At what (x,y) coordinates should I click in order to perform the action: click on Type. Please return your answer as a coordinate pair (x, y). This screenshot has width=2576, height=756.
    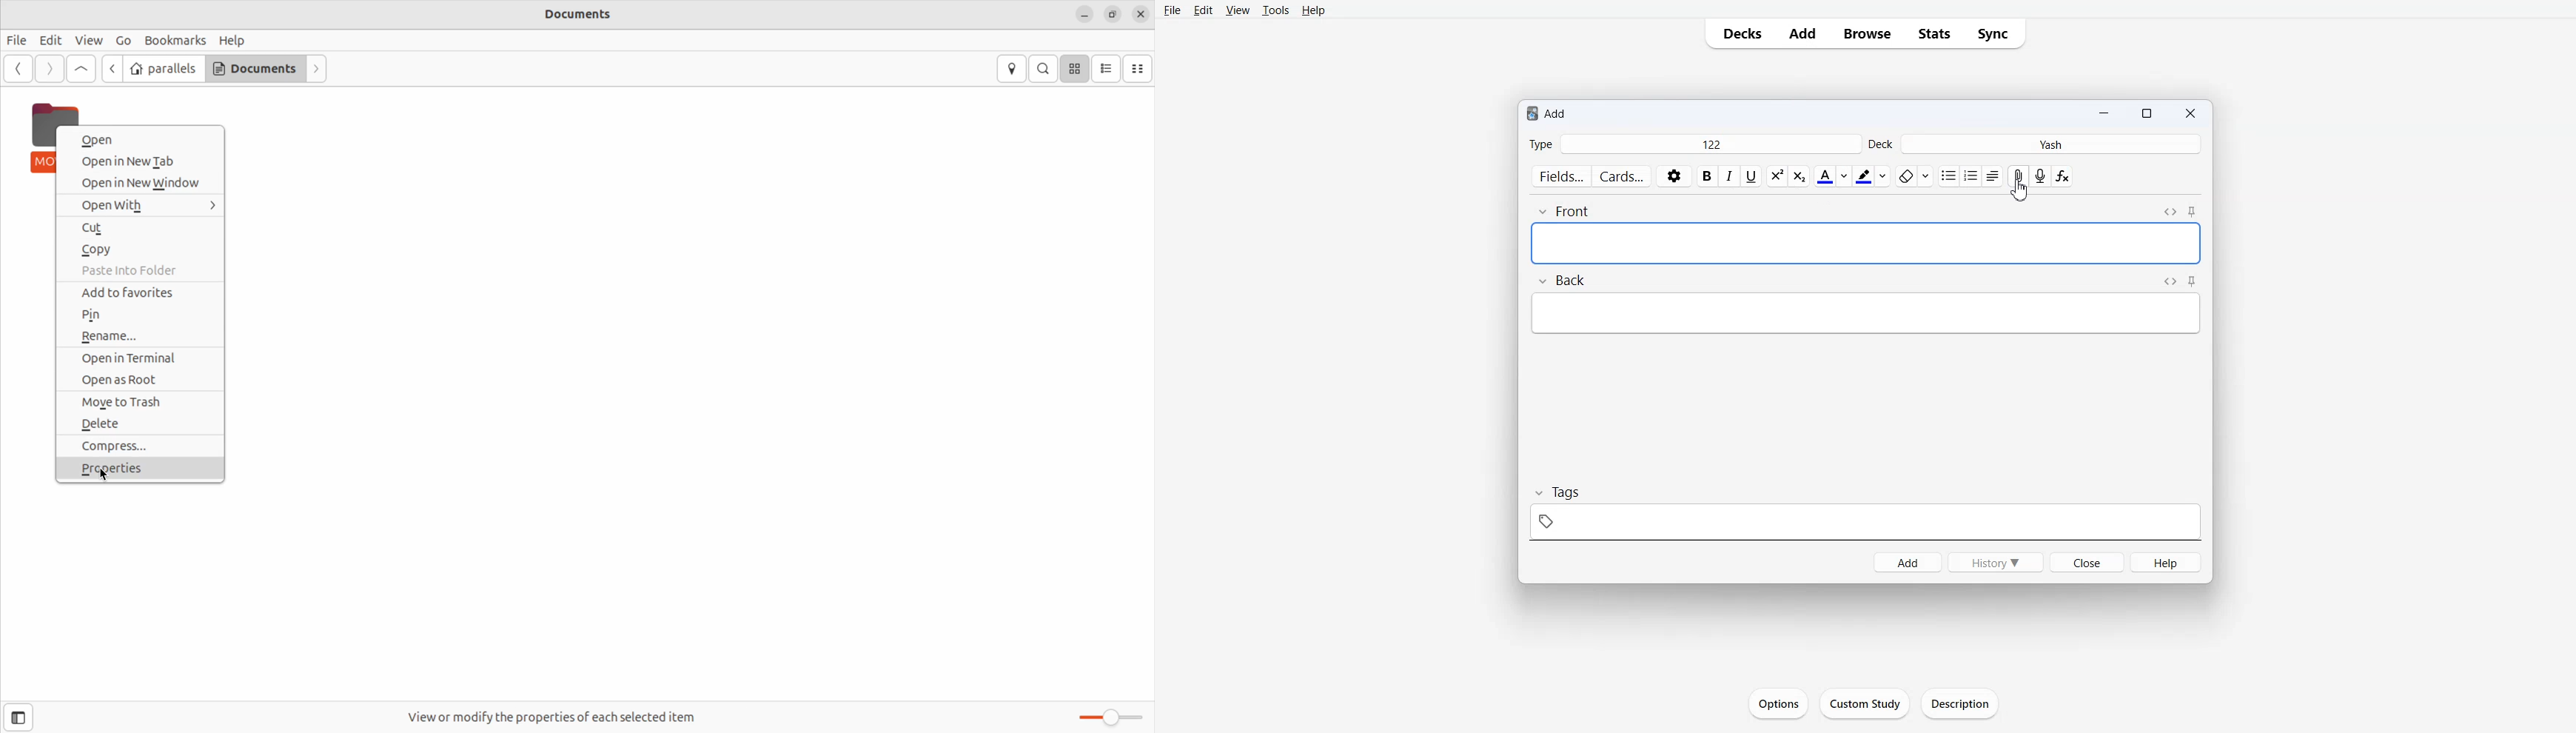
    Looking at the image, I should click on (1540, 144).